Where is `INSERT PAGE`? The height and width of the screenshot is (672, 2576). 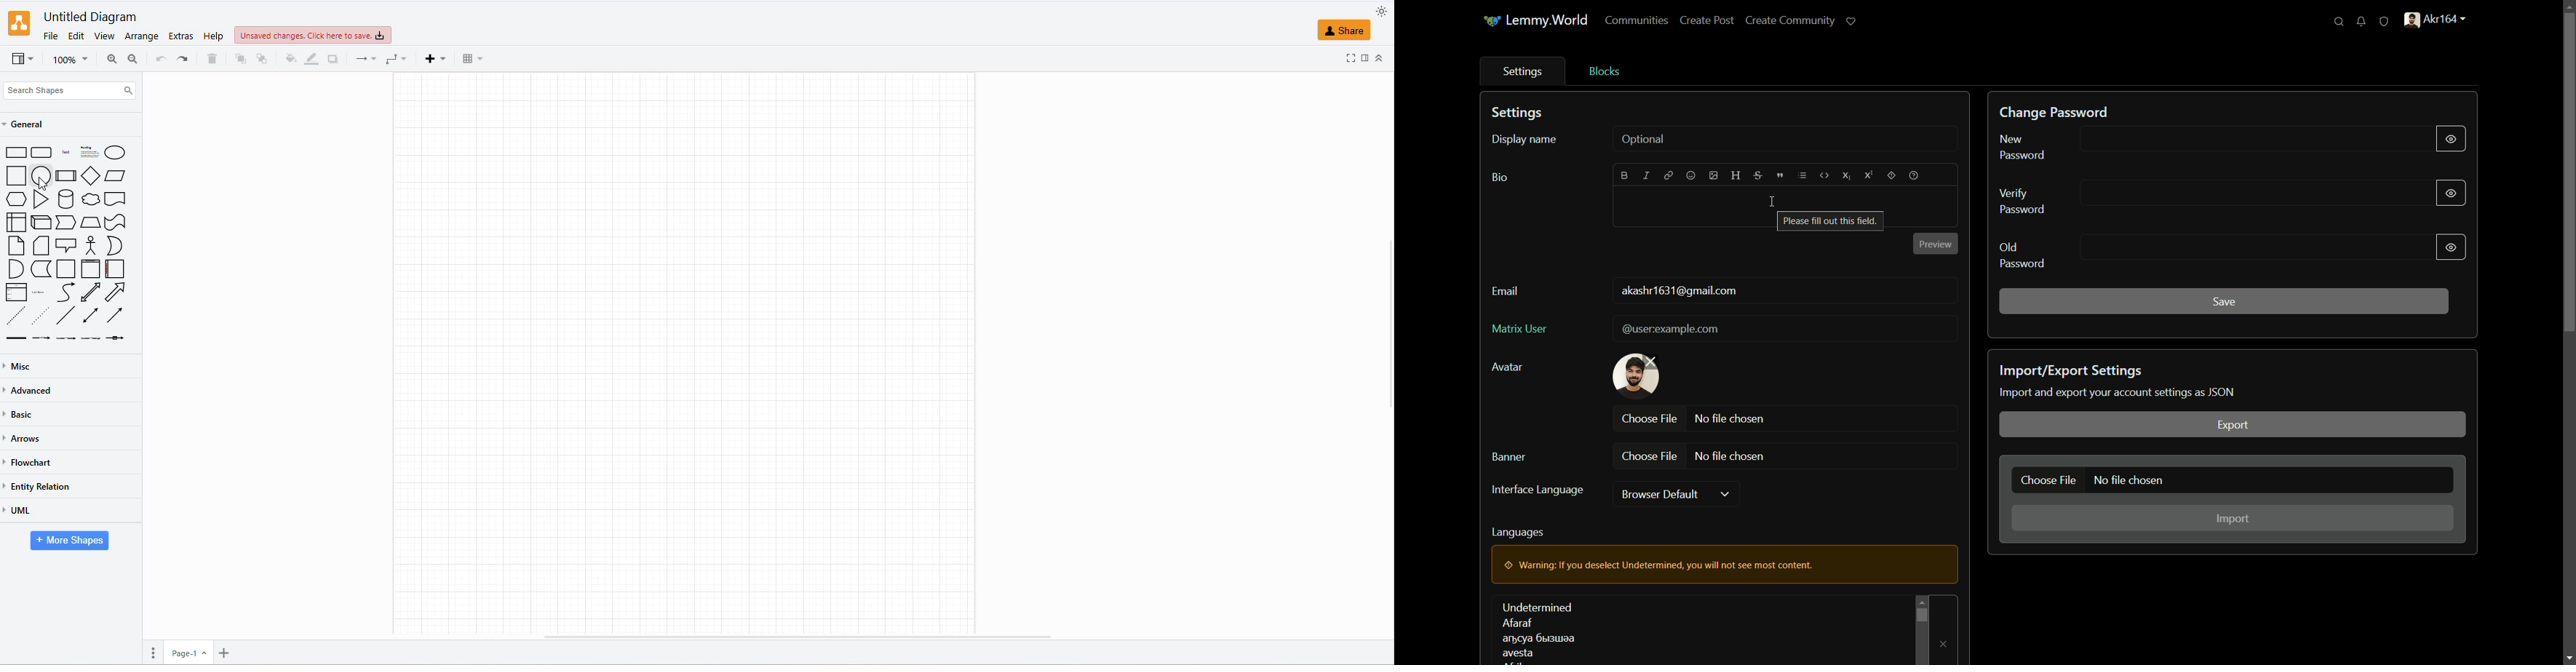
INSERT PAGE is located at coordinates (228, 650).